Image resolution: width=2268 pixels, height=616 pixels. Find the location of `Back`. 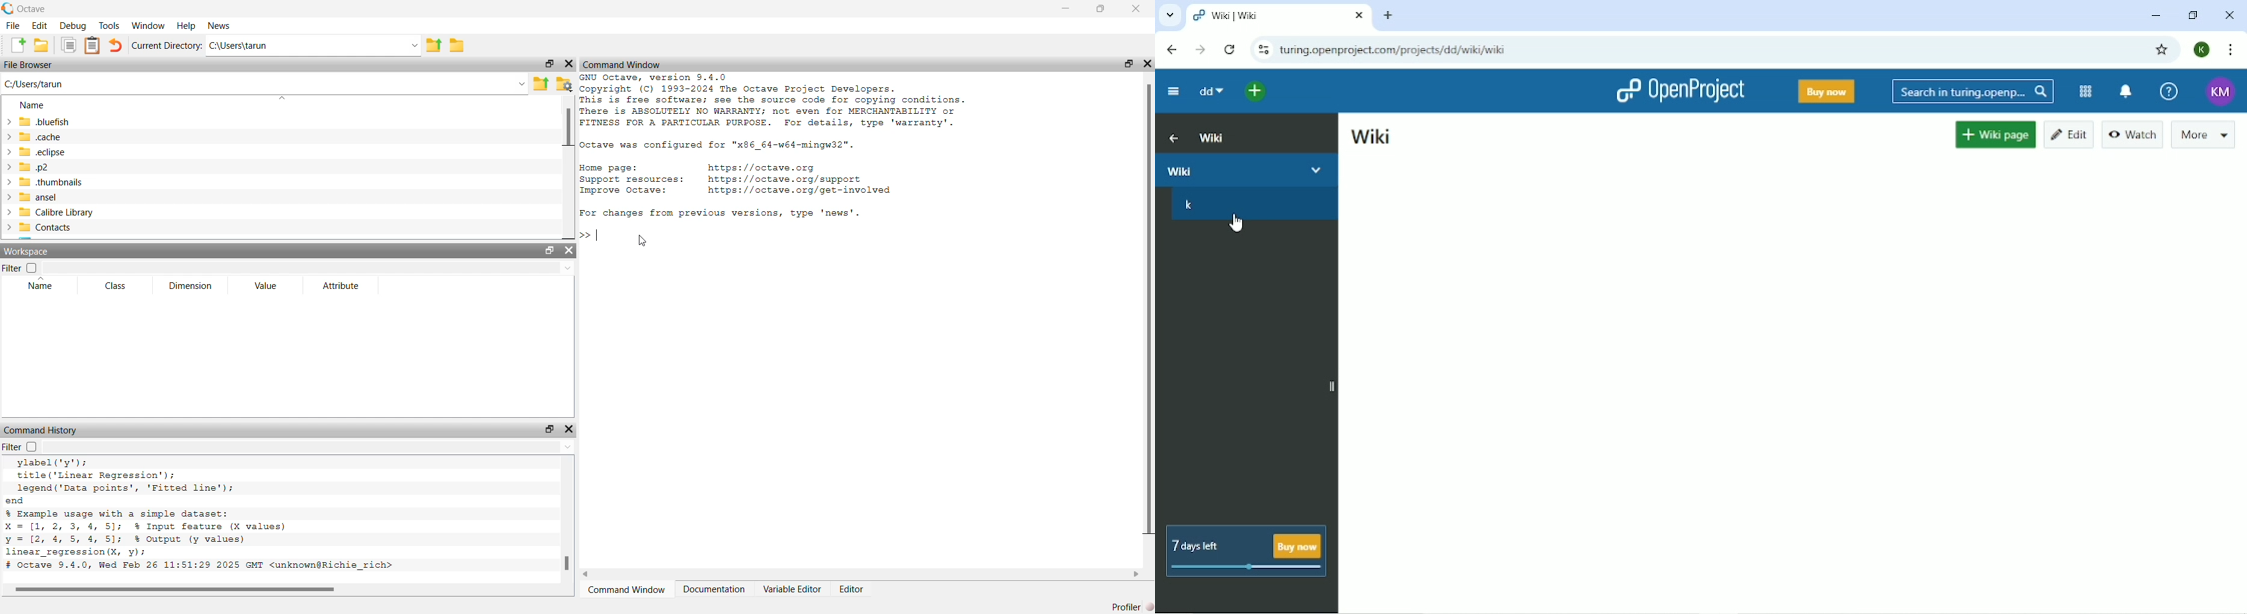

Back is located at coordinates (1170, 48).